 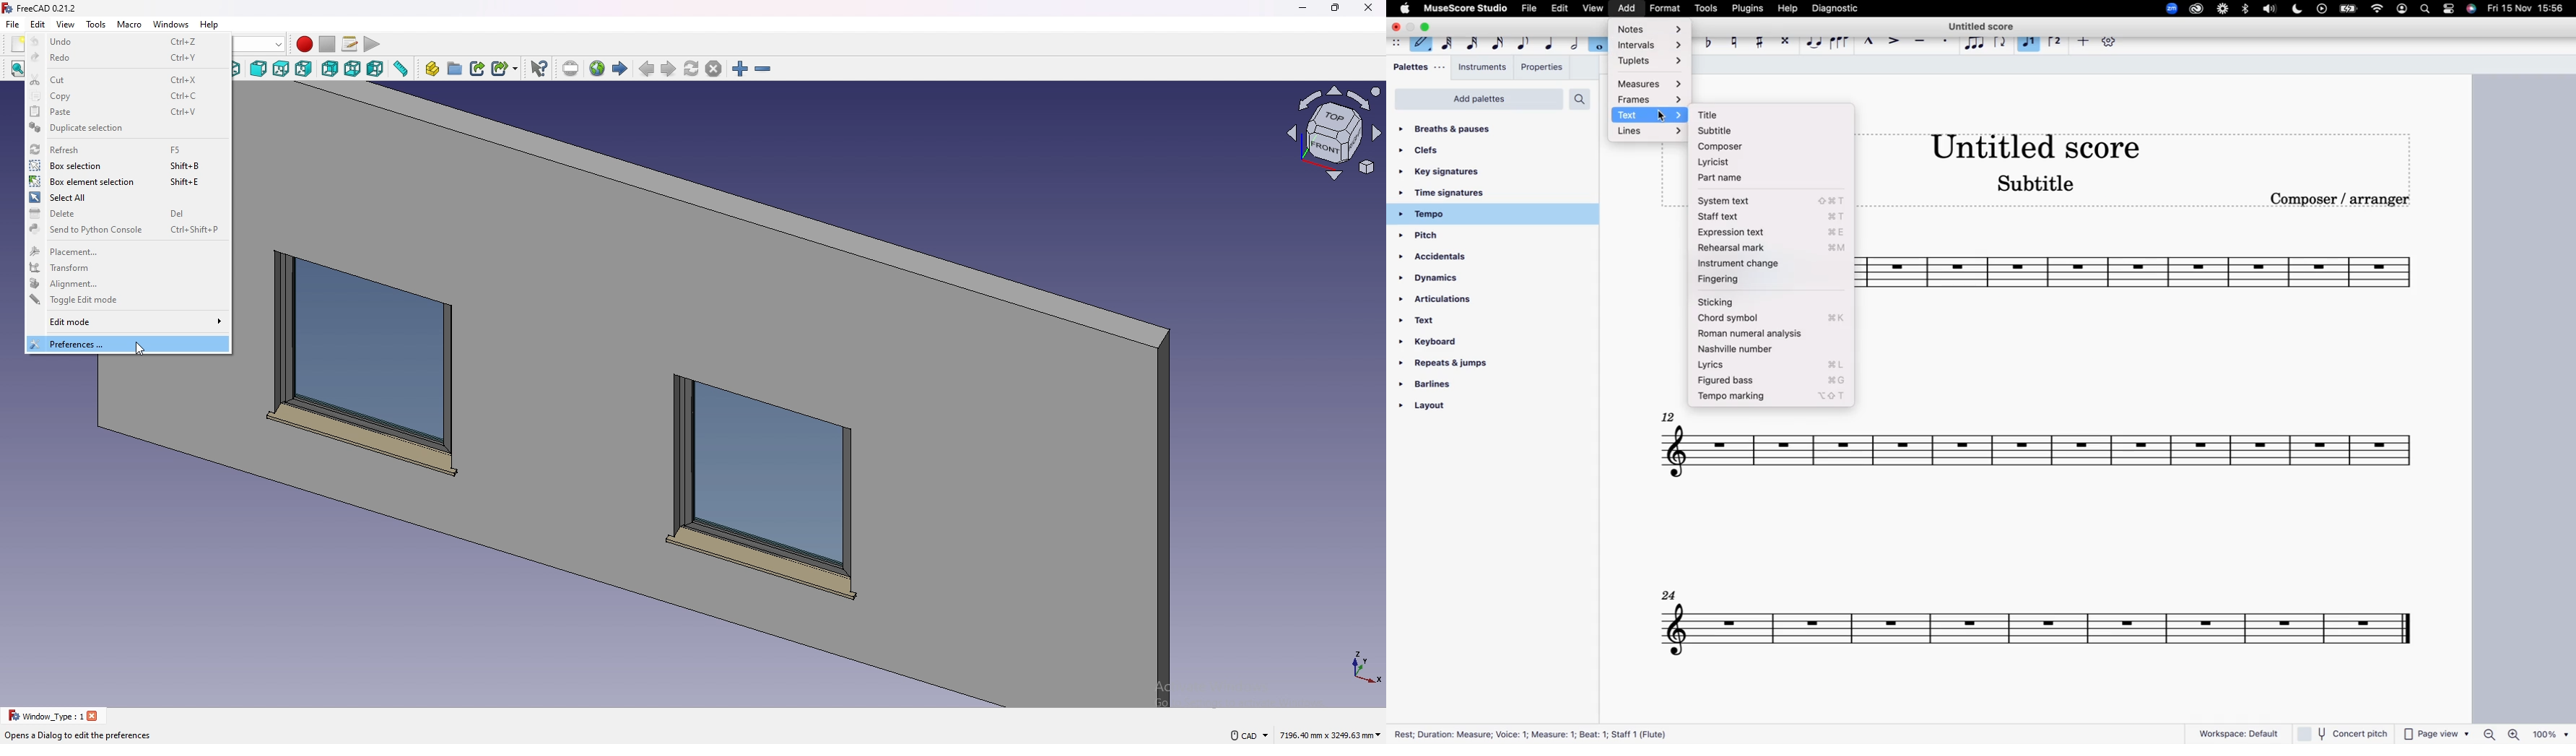 What do you see at coordinates (2151, 278) in the screenshot?
I see `score` at bounding box center [2151, 278].